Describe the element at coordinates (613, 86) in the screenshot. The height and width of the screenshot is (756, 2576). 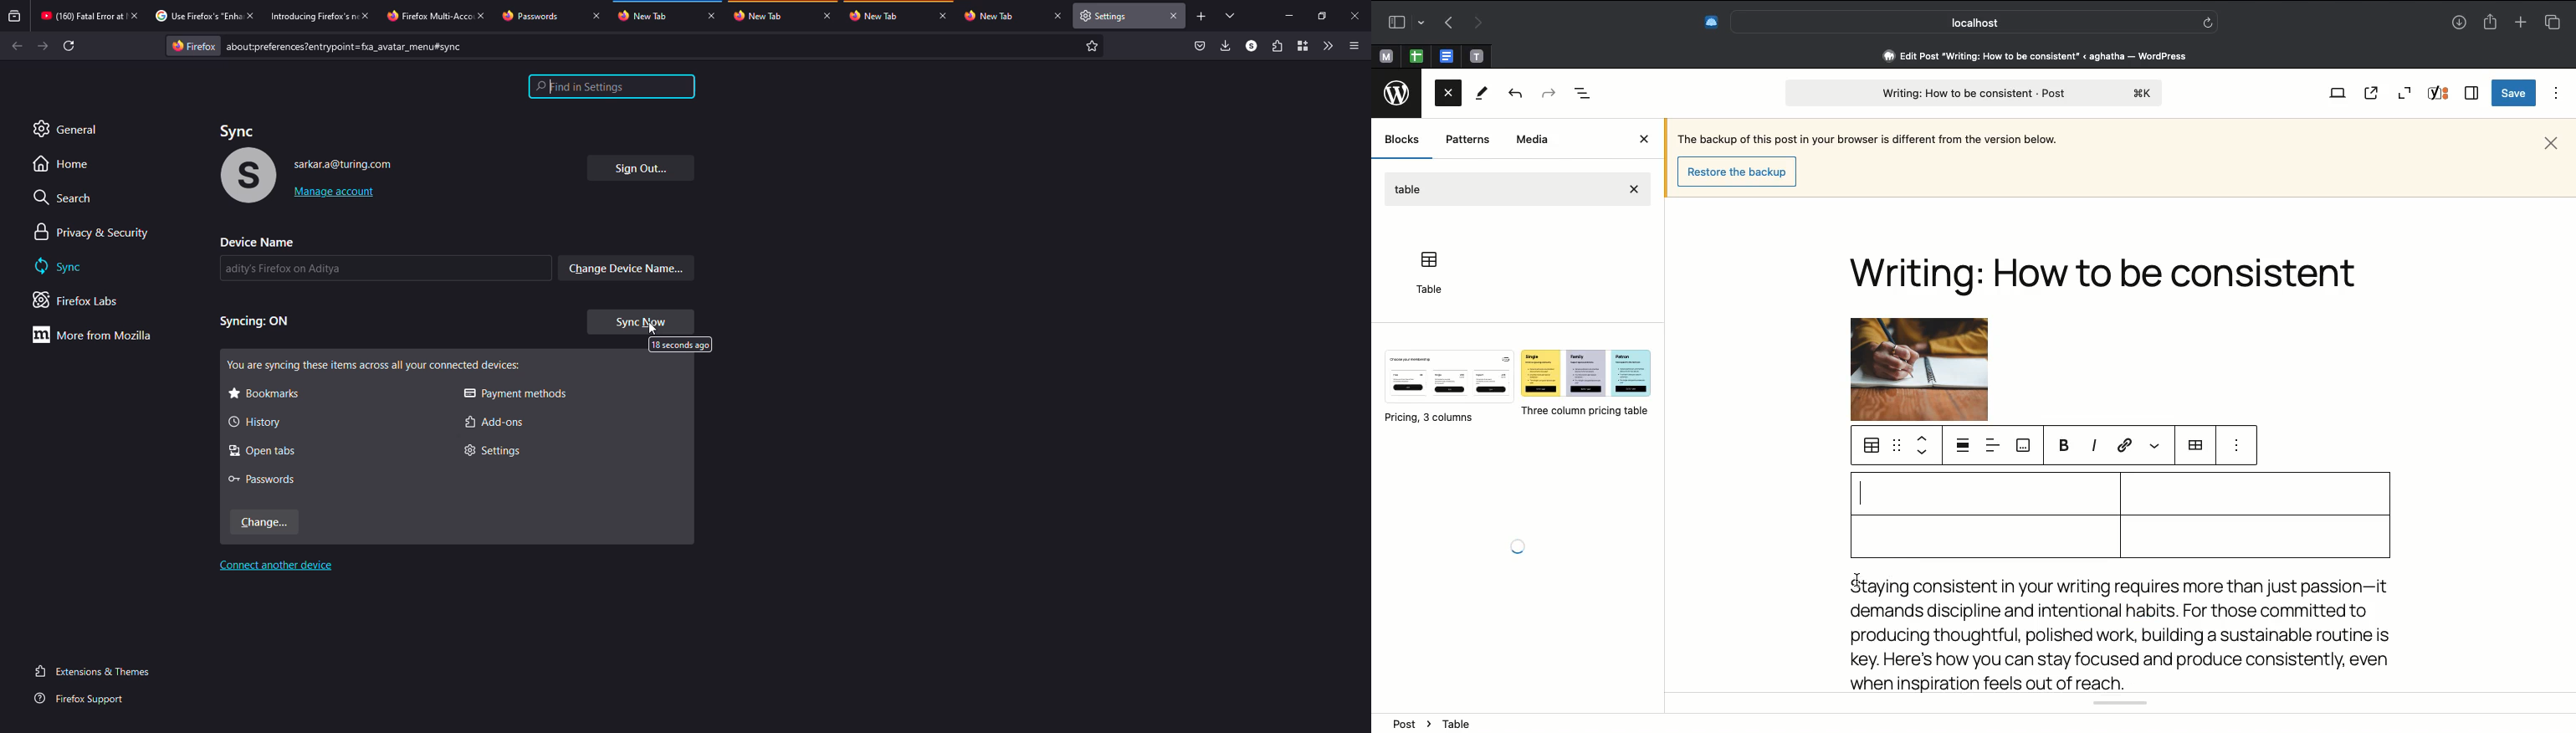
I see `settings` at that location.